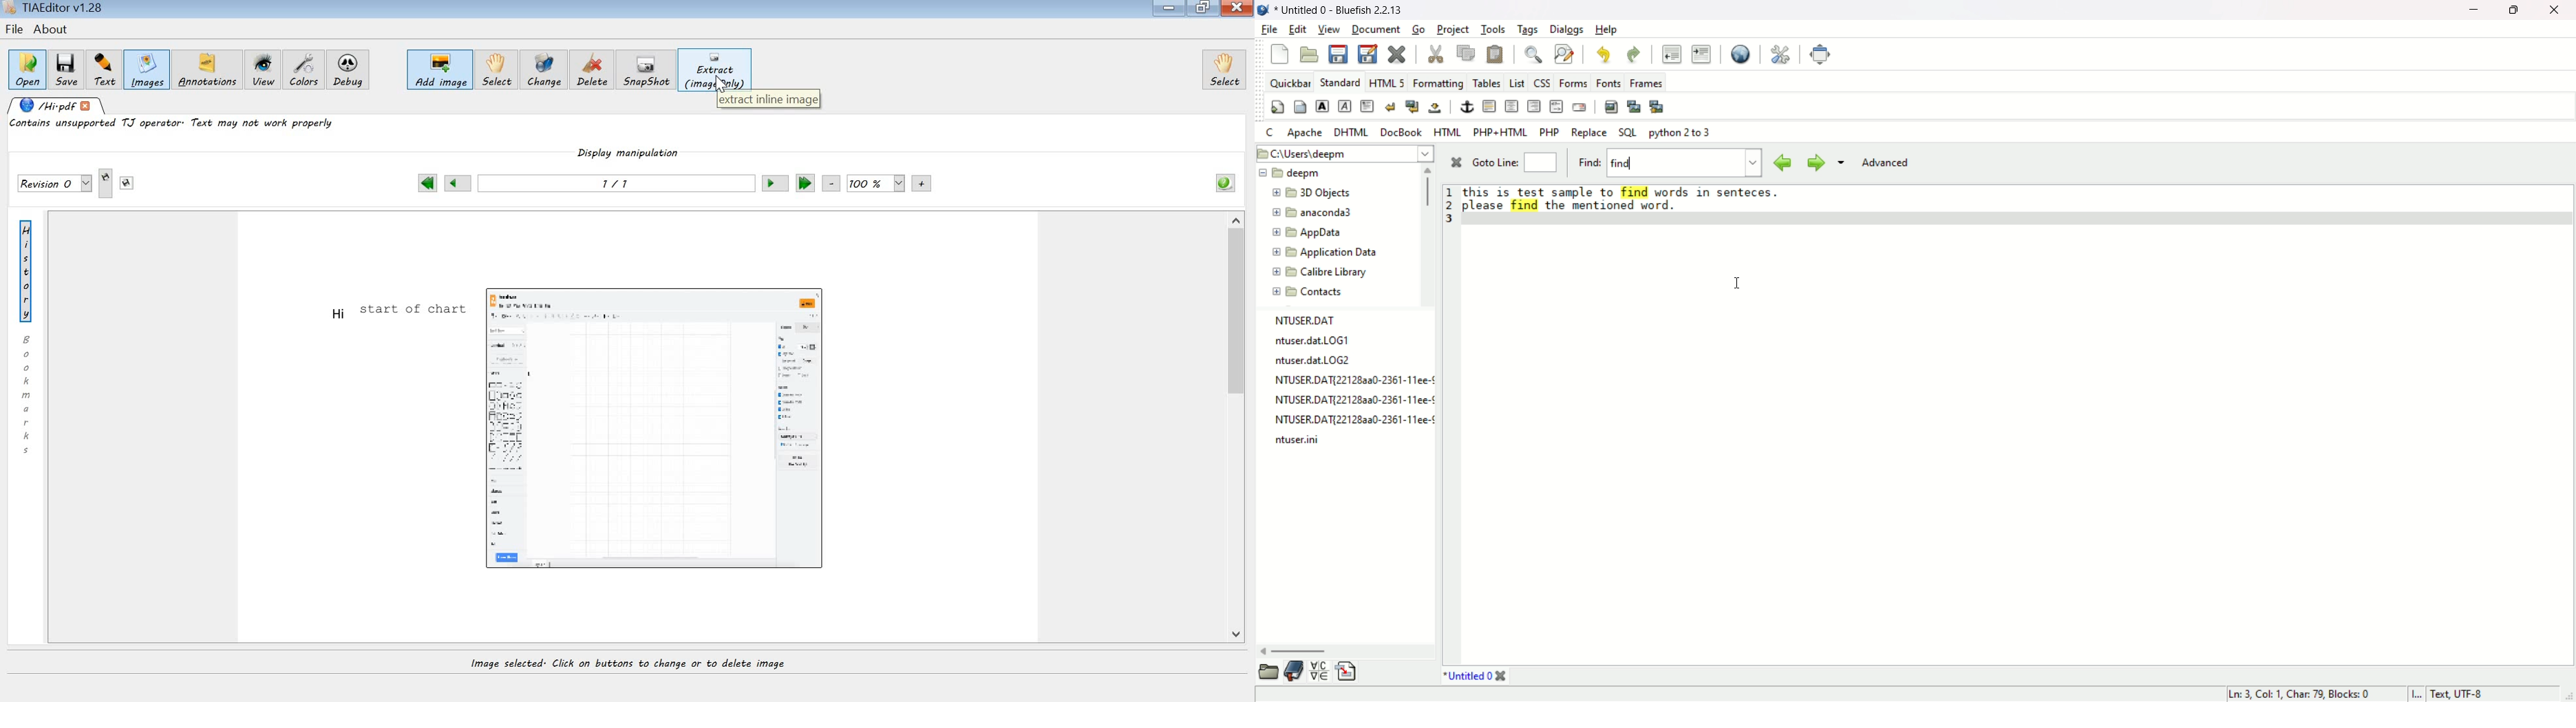 This screenshot has height=728, width=2576. Describe the element at coordinates (1840, 165) in the screenshot. I see `more options` at that location.